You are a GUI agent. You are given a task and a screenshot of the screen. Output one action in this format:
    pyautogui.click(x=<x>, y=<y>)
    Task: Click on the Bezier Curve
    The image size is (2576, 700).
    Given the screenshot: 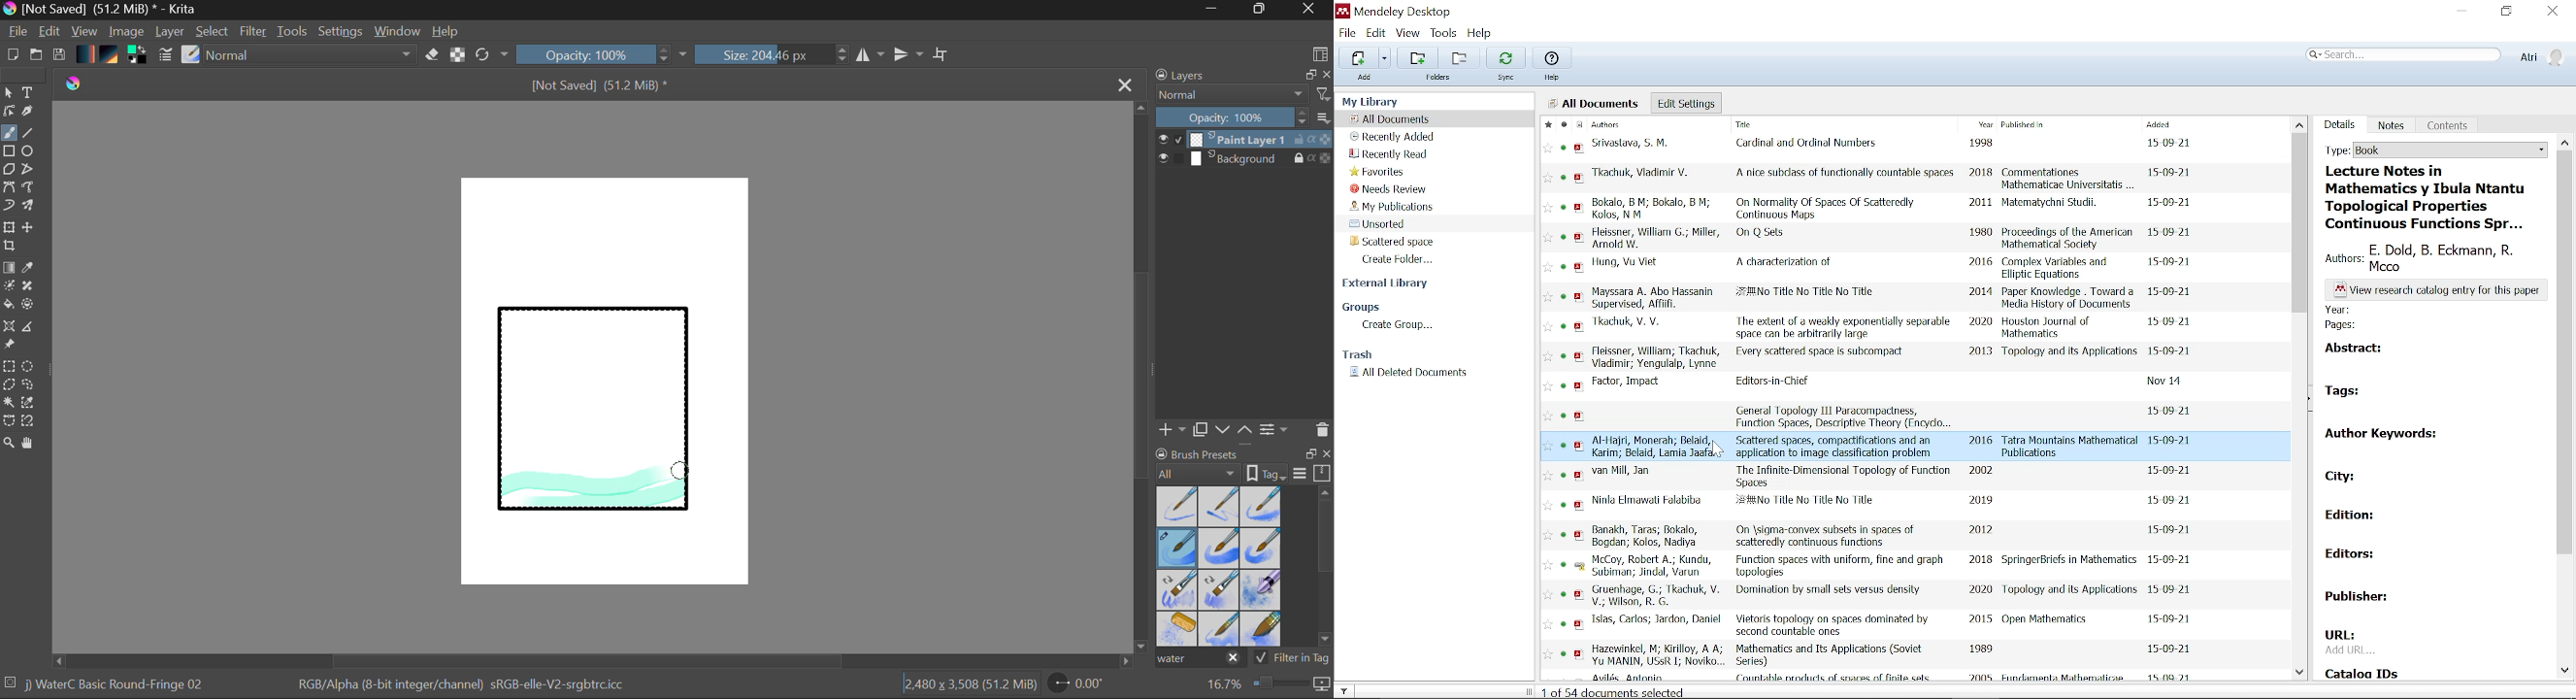 What is the action you would take?
    pyautogui.click(x=8, y=188)
    